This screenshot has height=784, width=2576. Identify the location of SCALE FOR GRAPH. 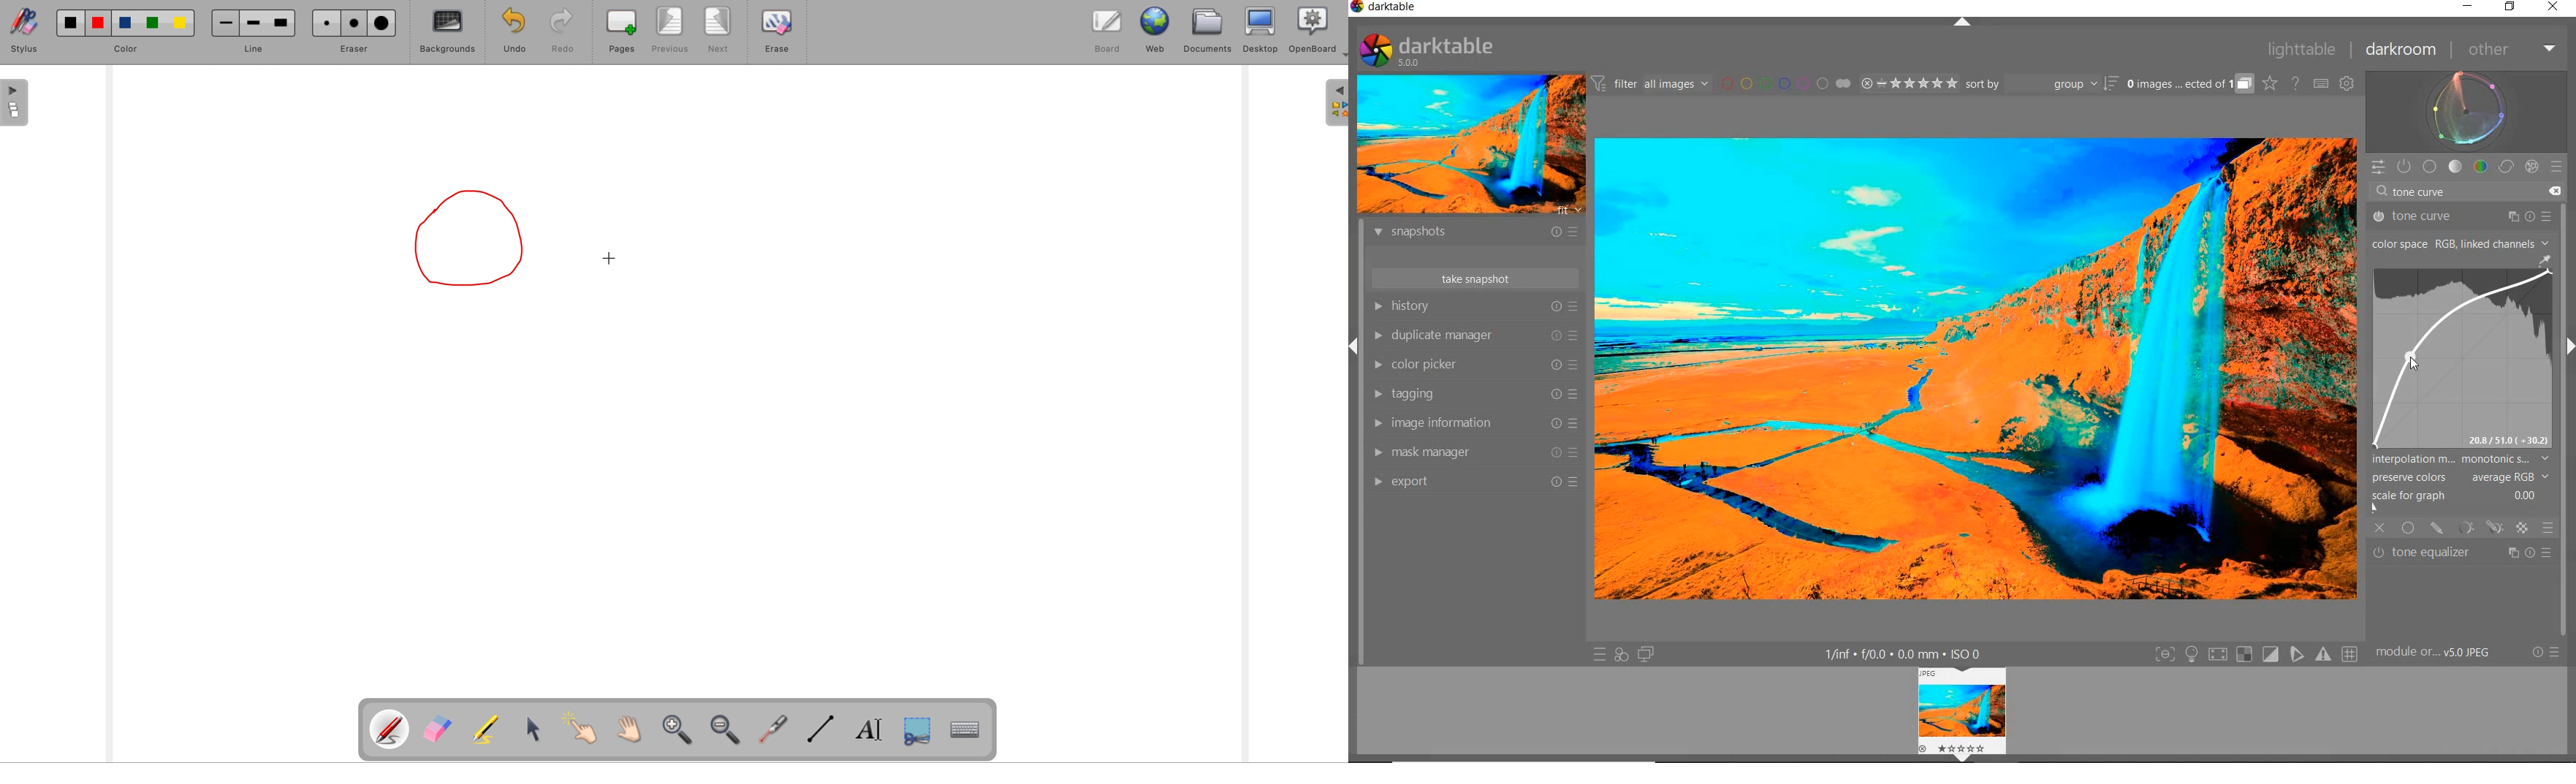
(2456, 503).